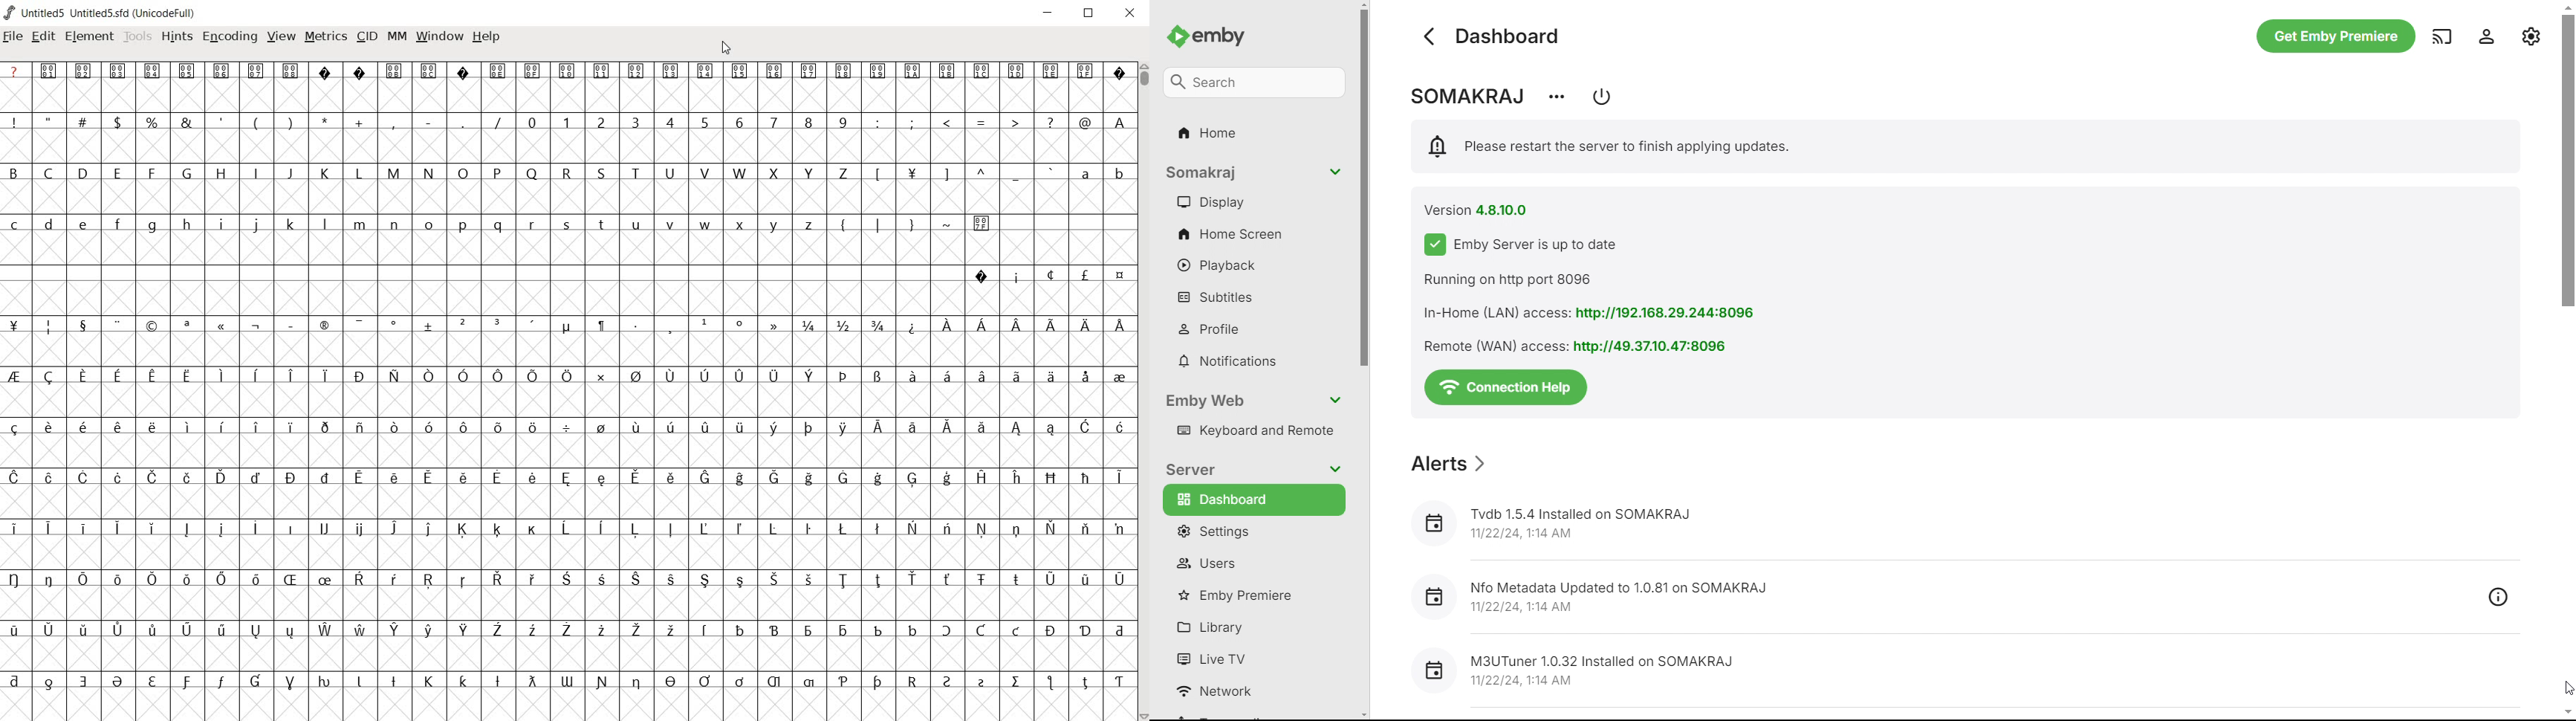 Image resolution: width=2576 pixels, height=728 pixels. I want to click on Symbol, so click(1086, 631).